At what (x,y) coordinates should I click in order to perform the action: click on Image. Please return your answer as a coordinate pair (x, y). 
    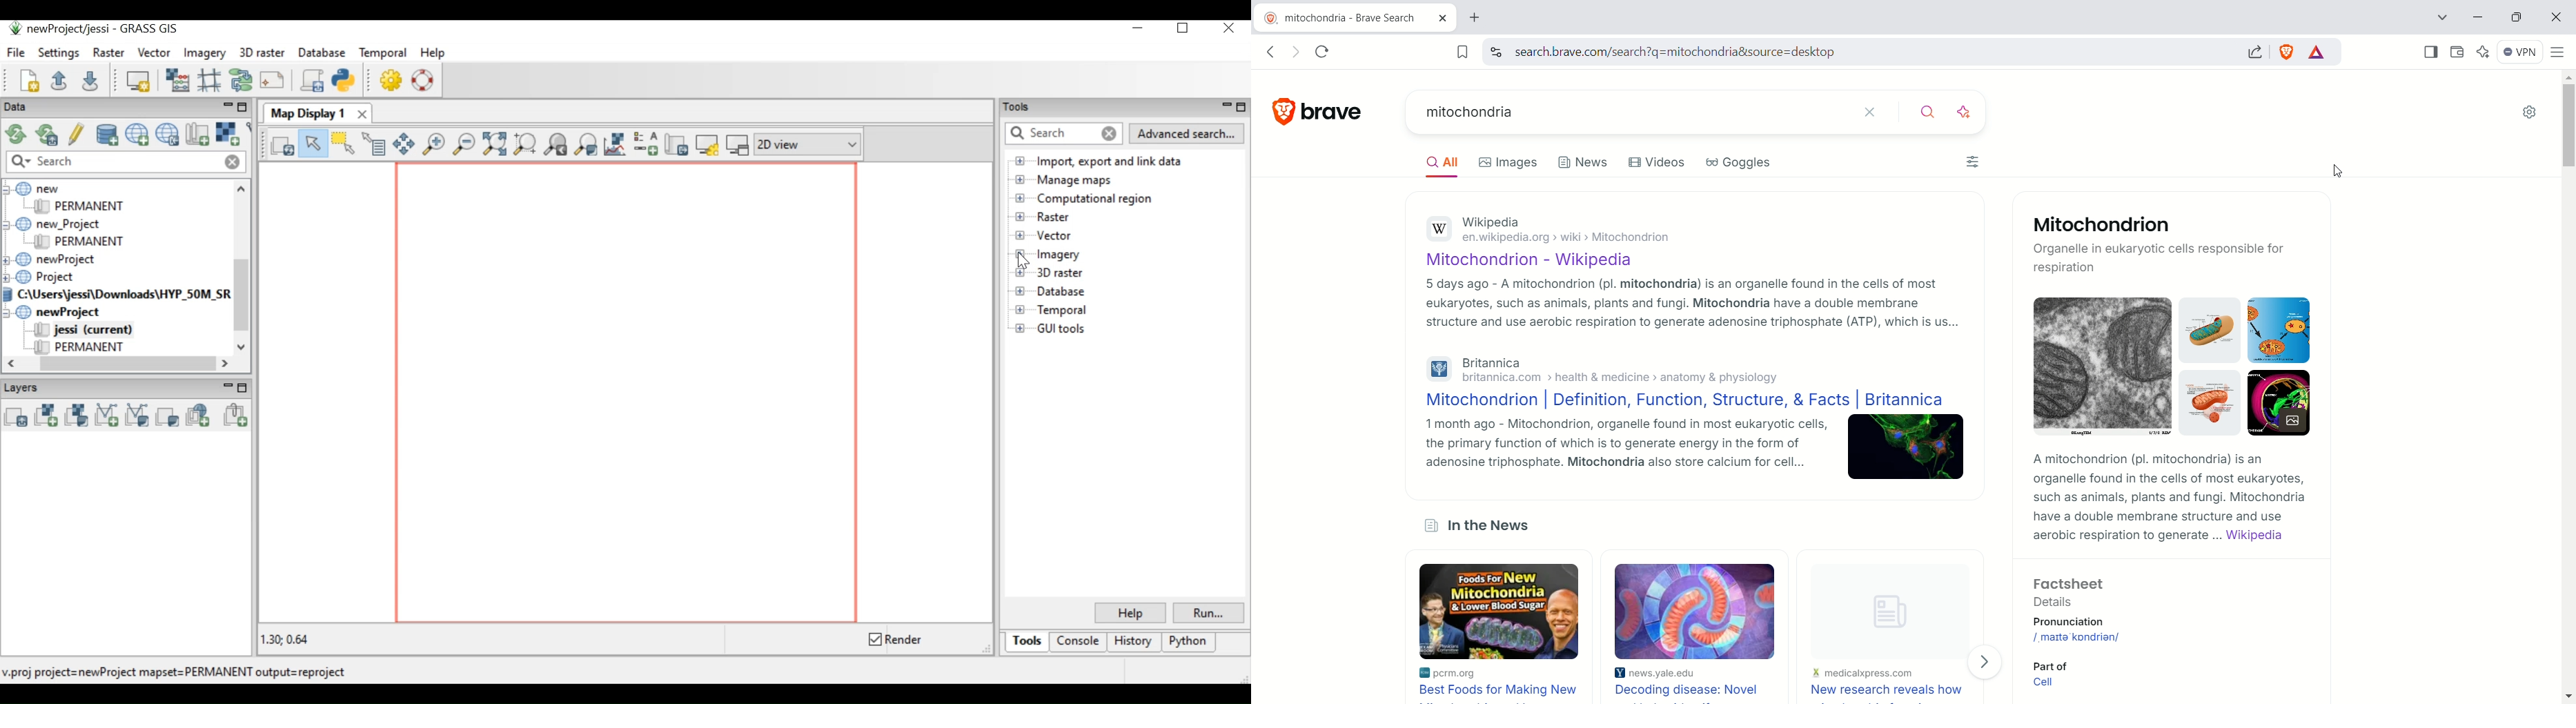
    Looking at the image, I should click on (2277, 331).